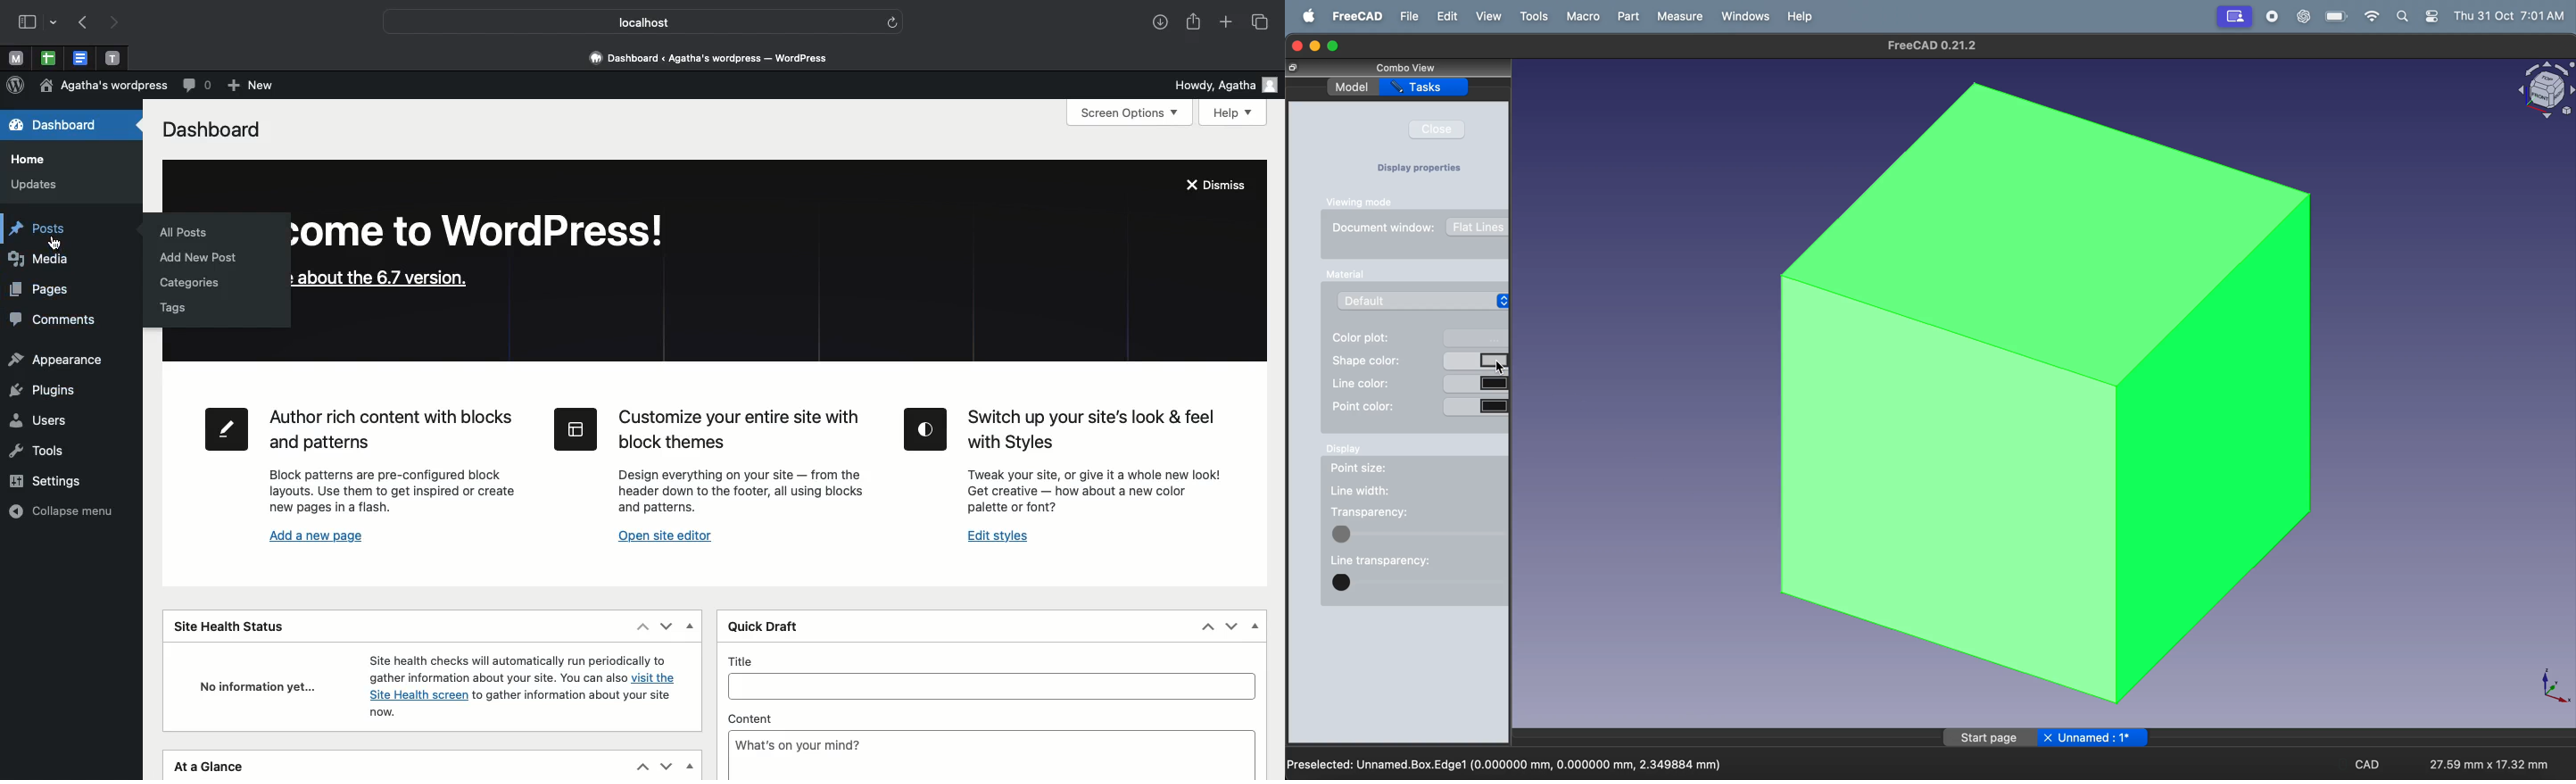 The width and height of the screenshot is (2576, 784). I want to click on Quick draft, so click(761, 627).